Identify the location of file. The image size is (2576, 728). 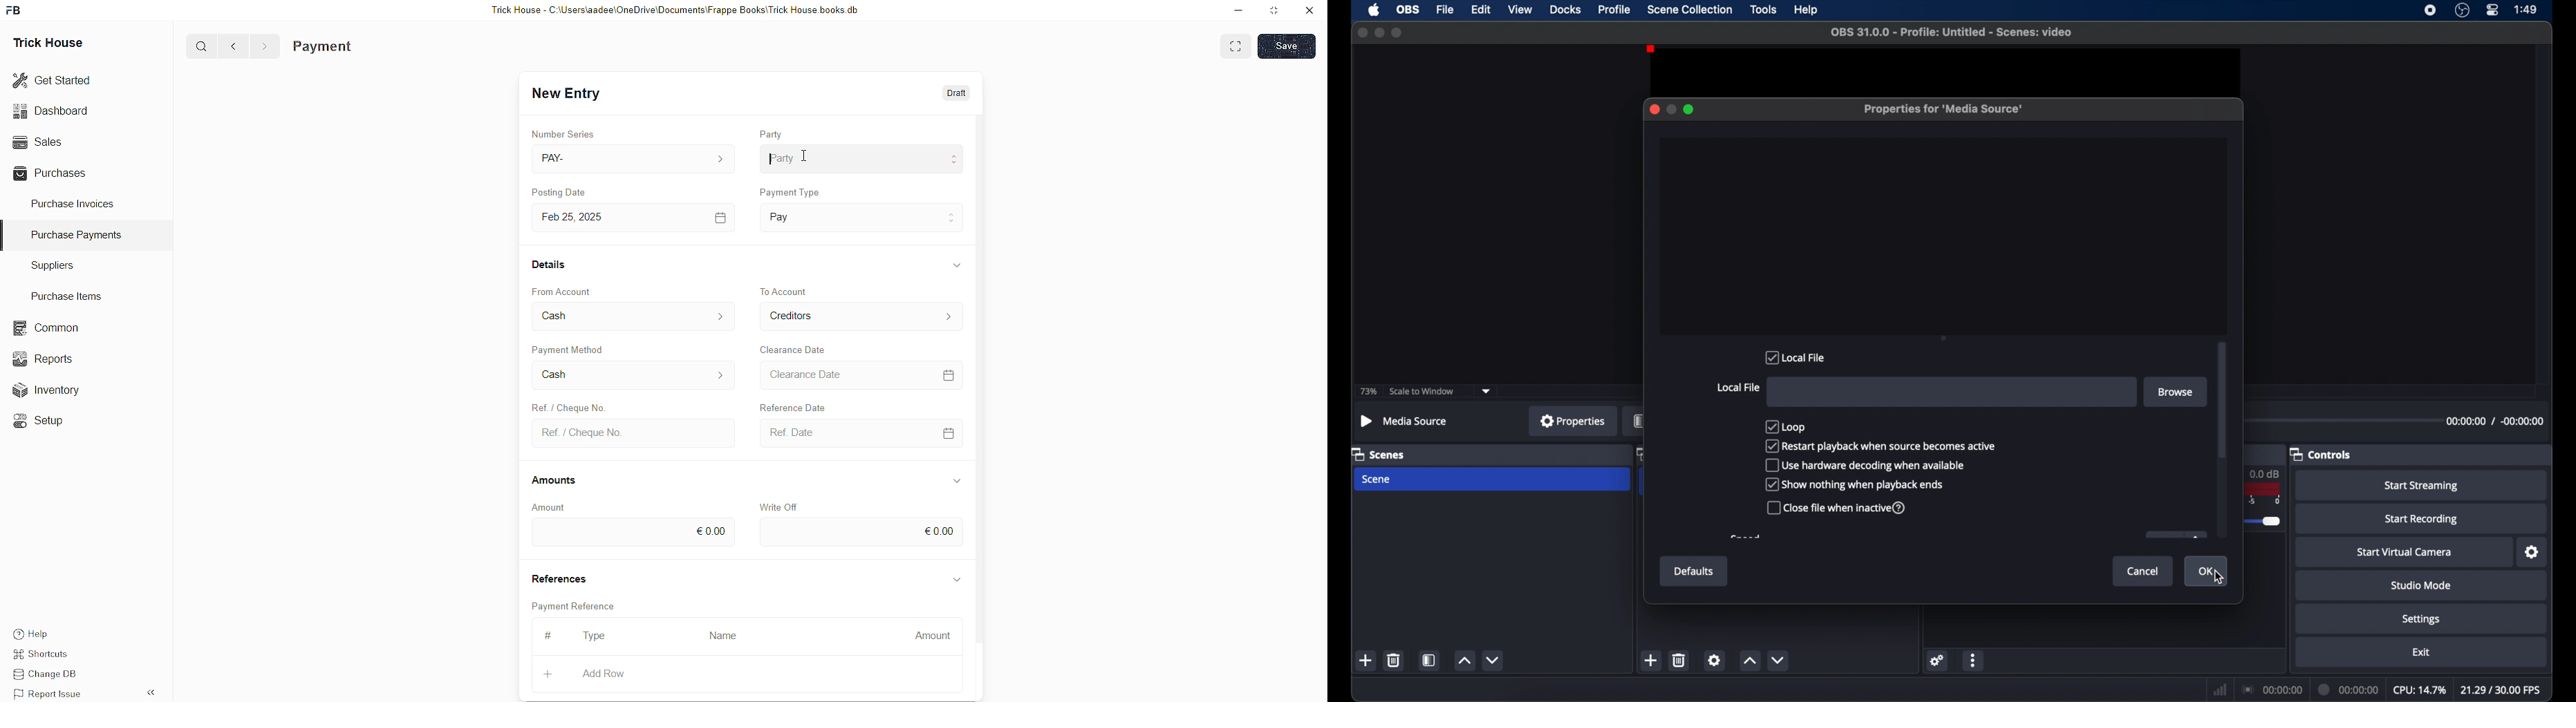
(1446, 10).